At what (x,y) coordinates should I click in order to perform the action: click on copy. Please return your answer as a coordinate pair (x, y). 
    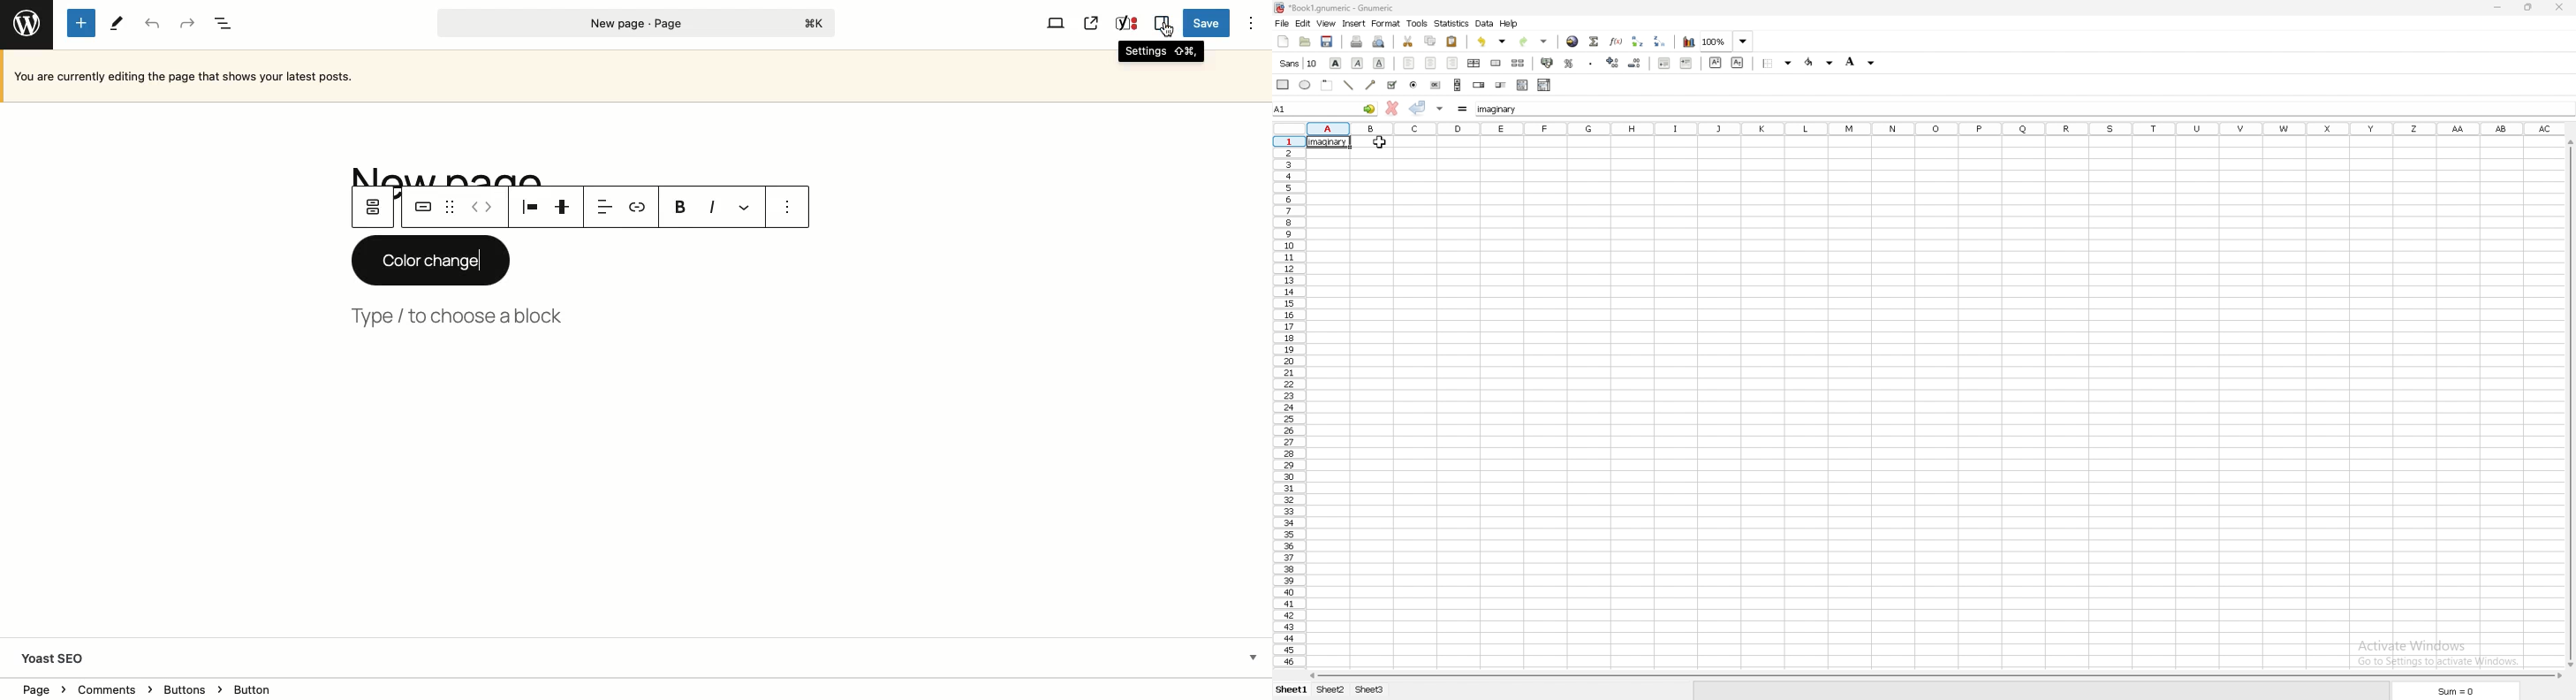
    Looking at the image, I should click on (1430, 40).